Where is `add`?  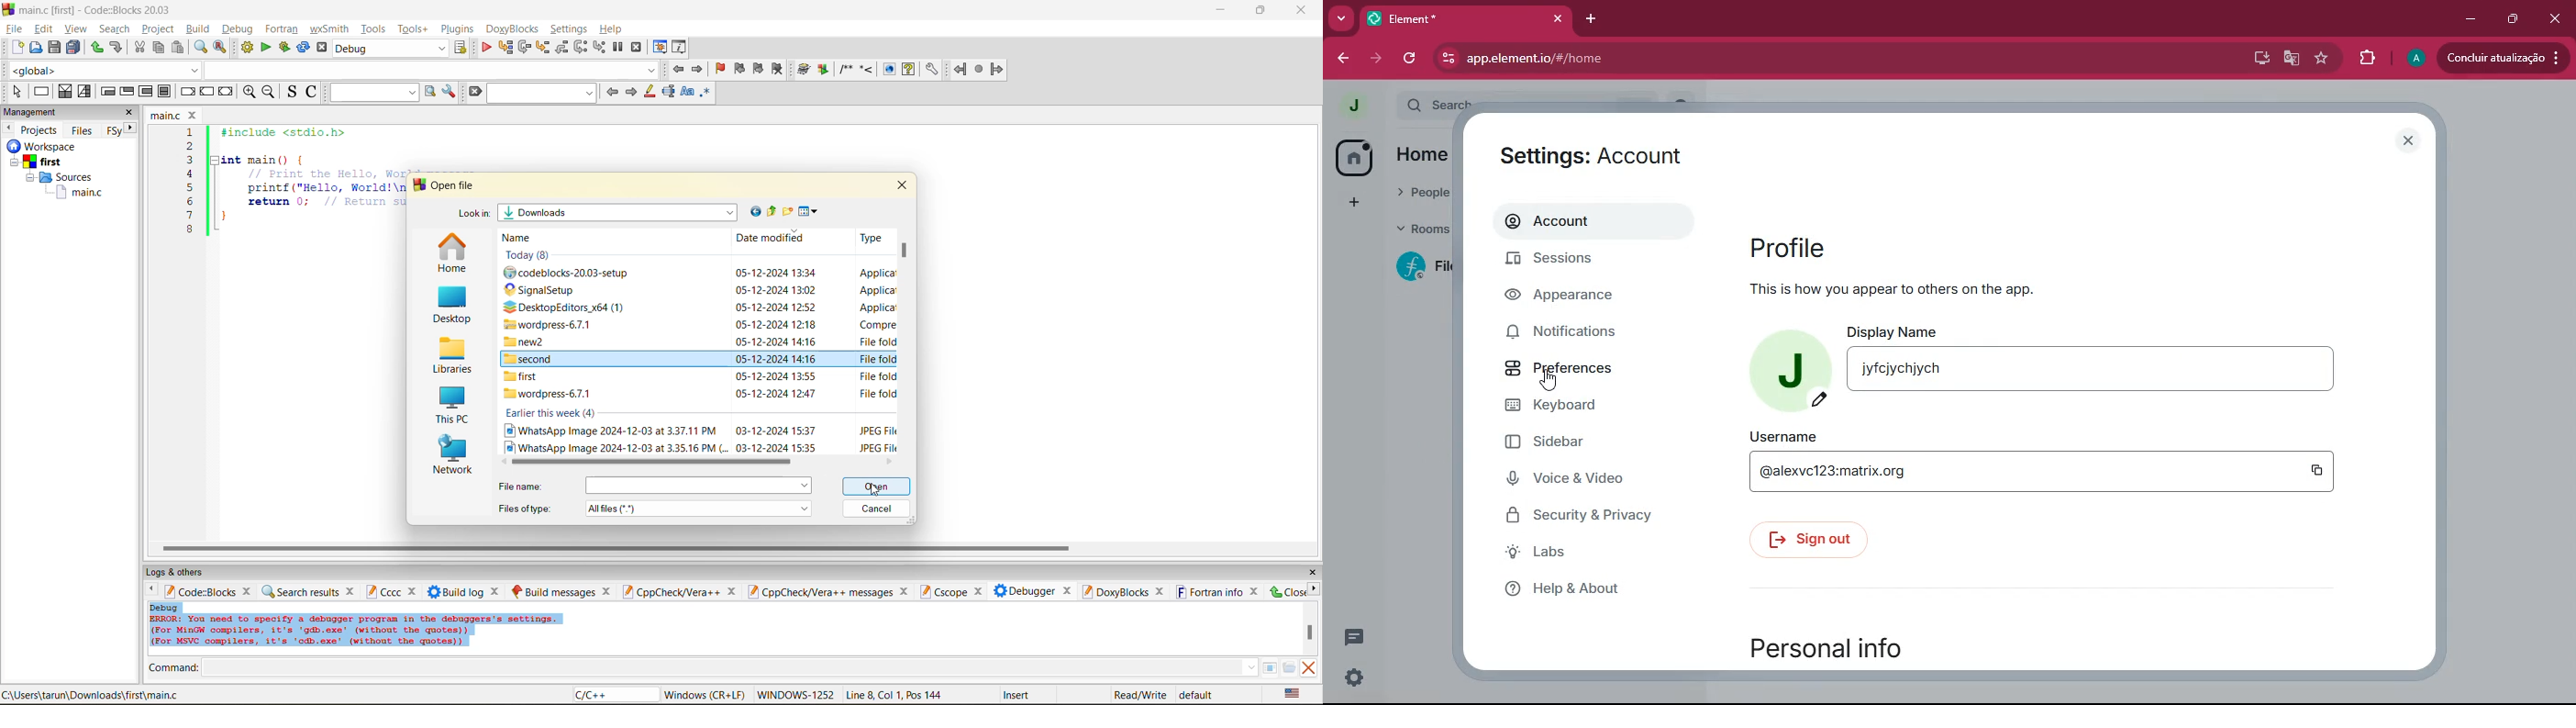
add is located at coordinates (1350, 203).